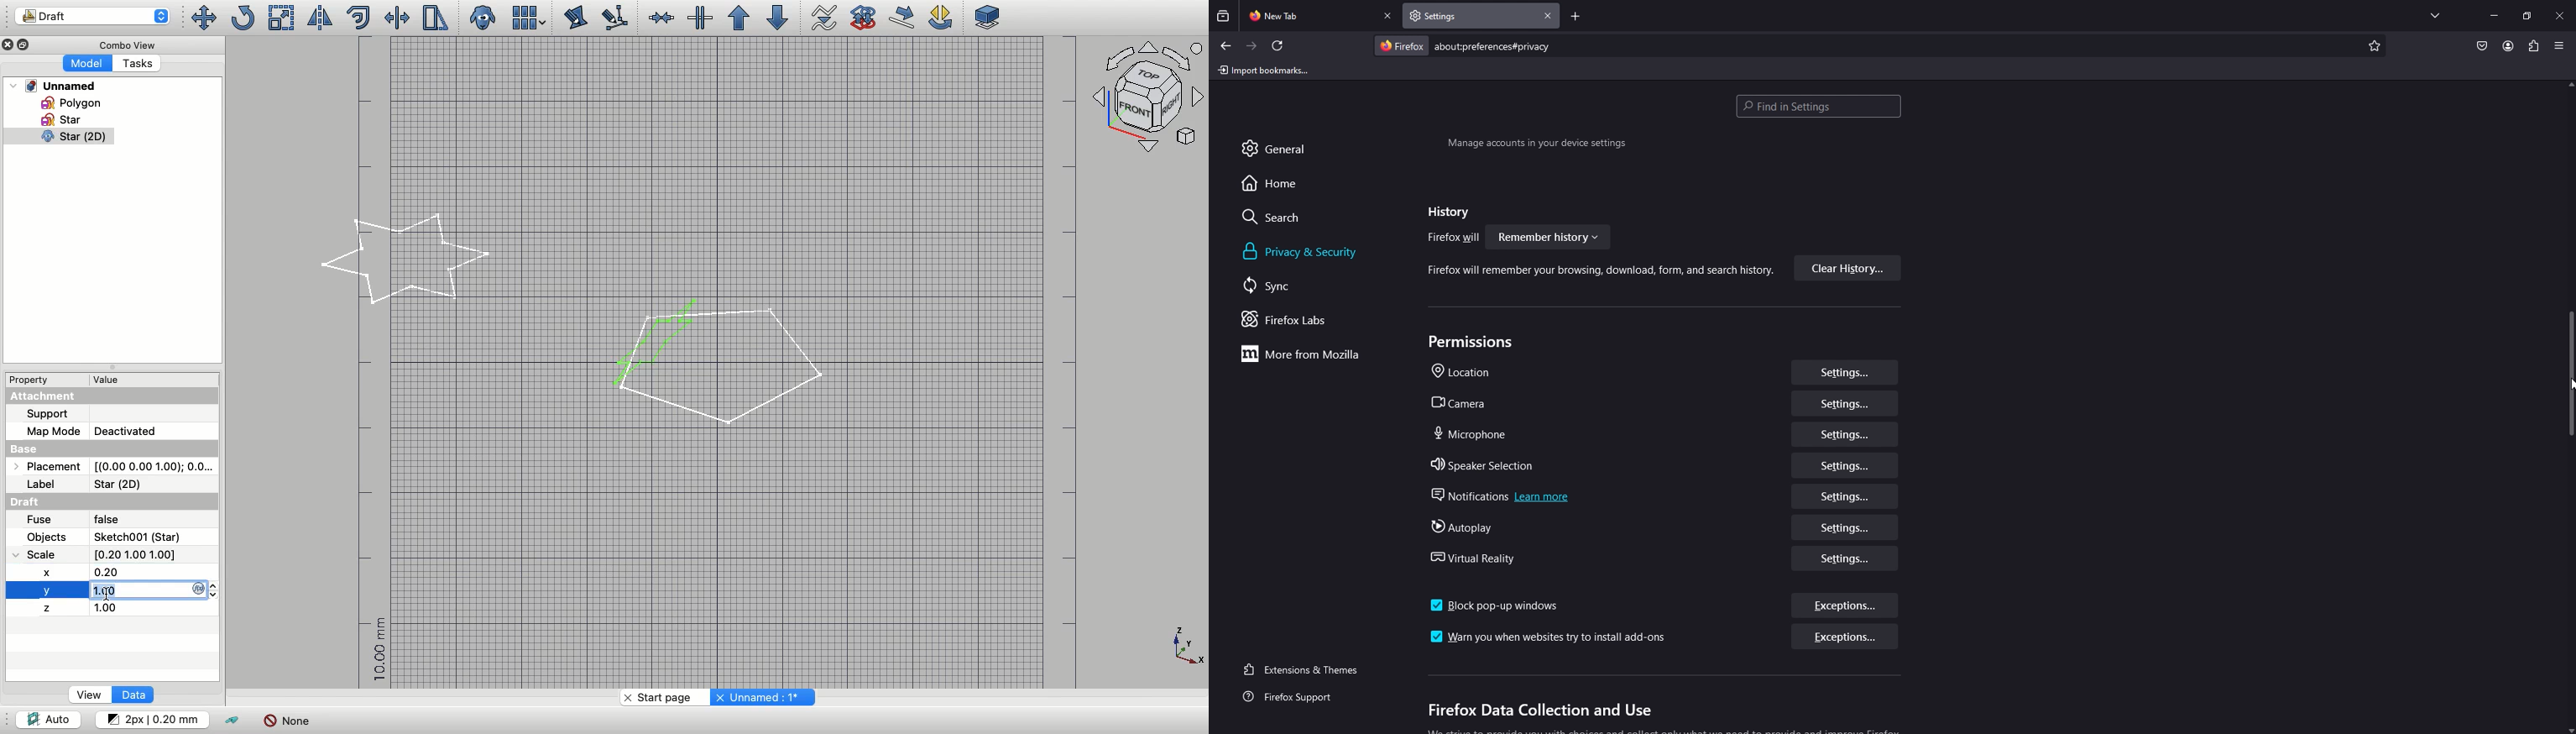 Image resolution: width=2576 pixels, height=756 pixels. Describe the element at coordinates (2535, 46) in the screenshot. I see `extension` at that location.